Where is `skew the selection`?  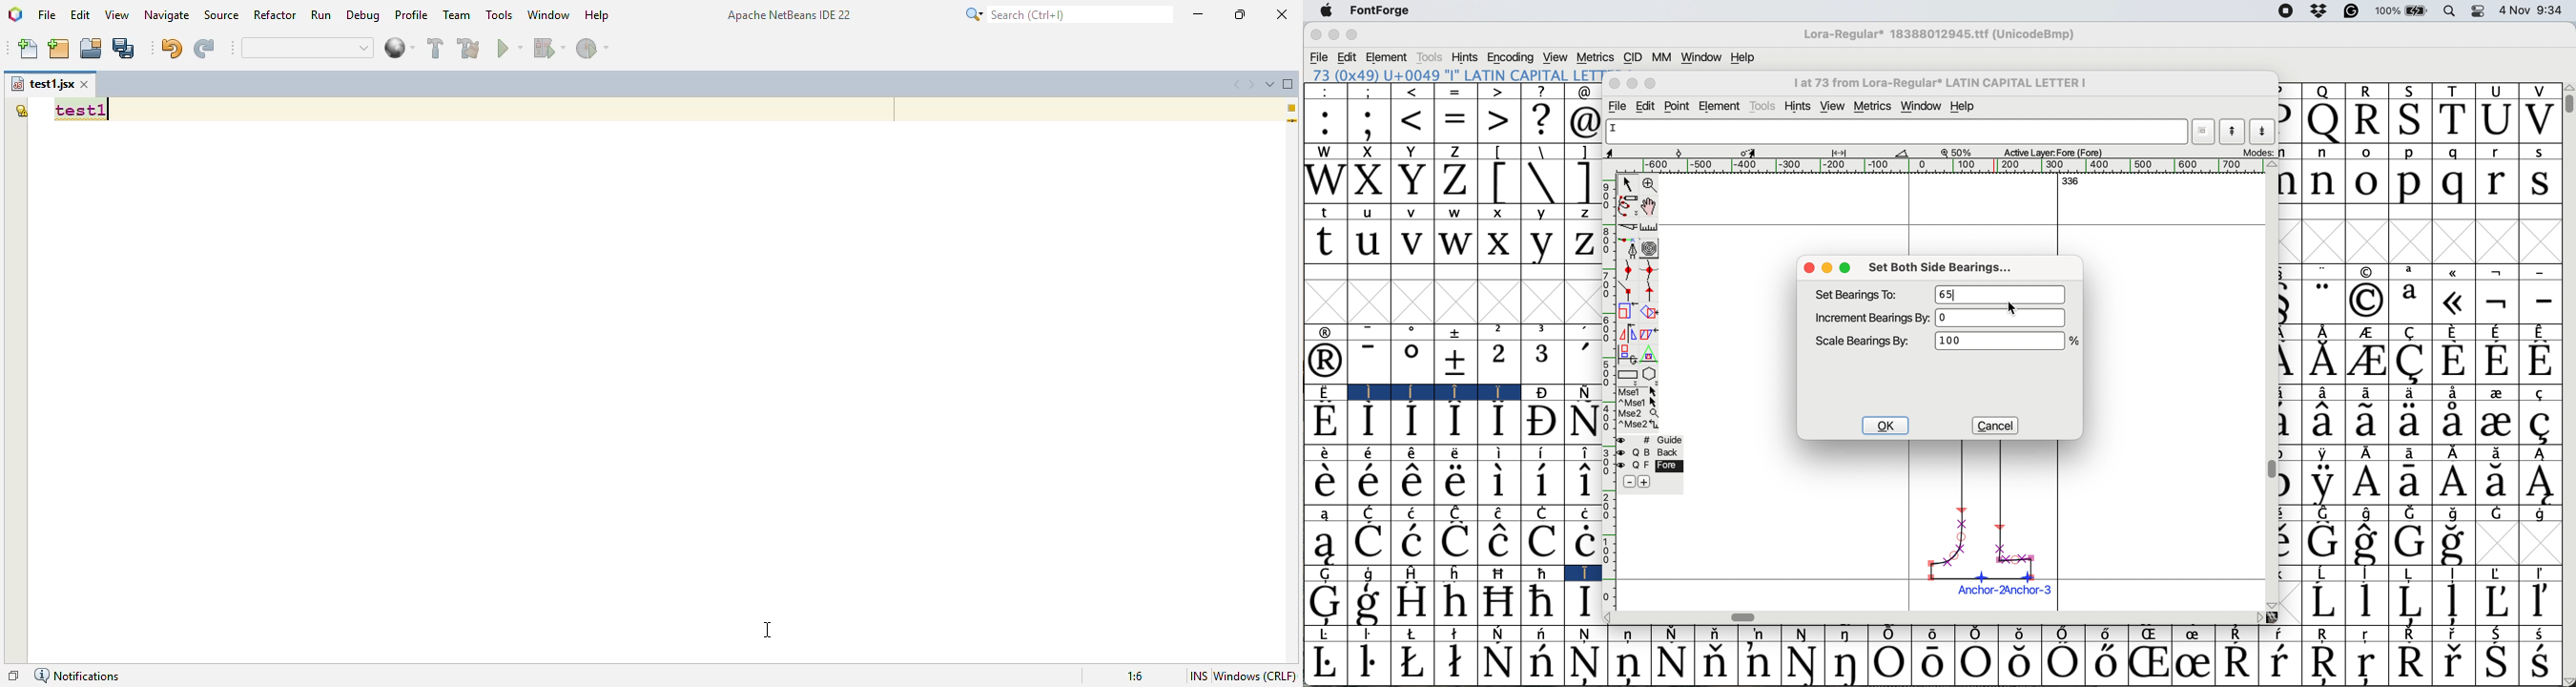 skew the selection is located at coordinates (1649, 332).